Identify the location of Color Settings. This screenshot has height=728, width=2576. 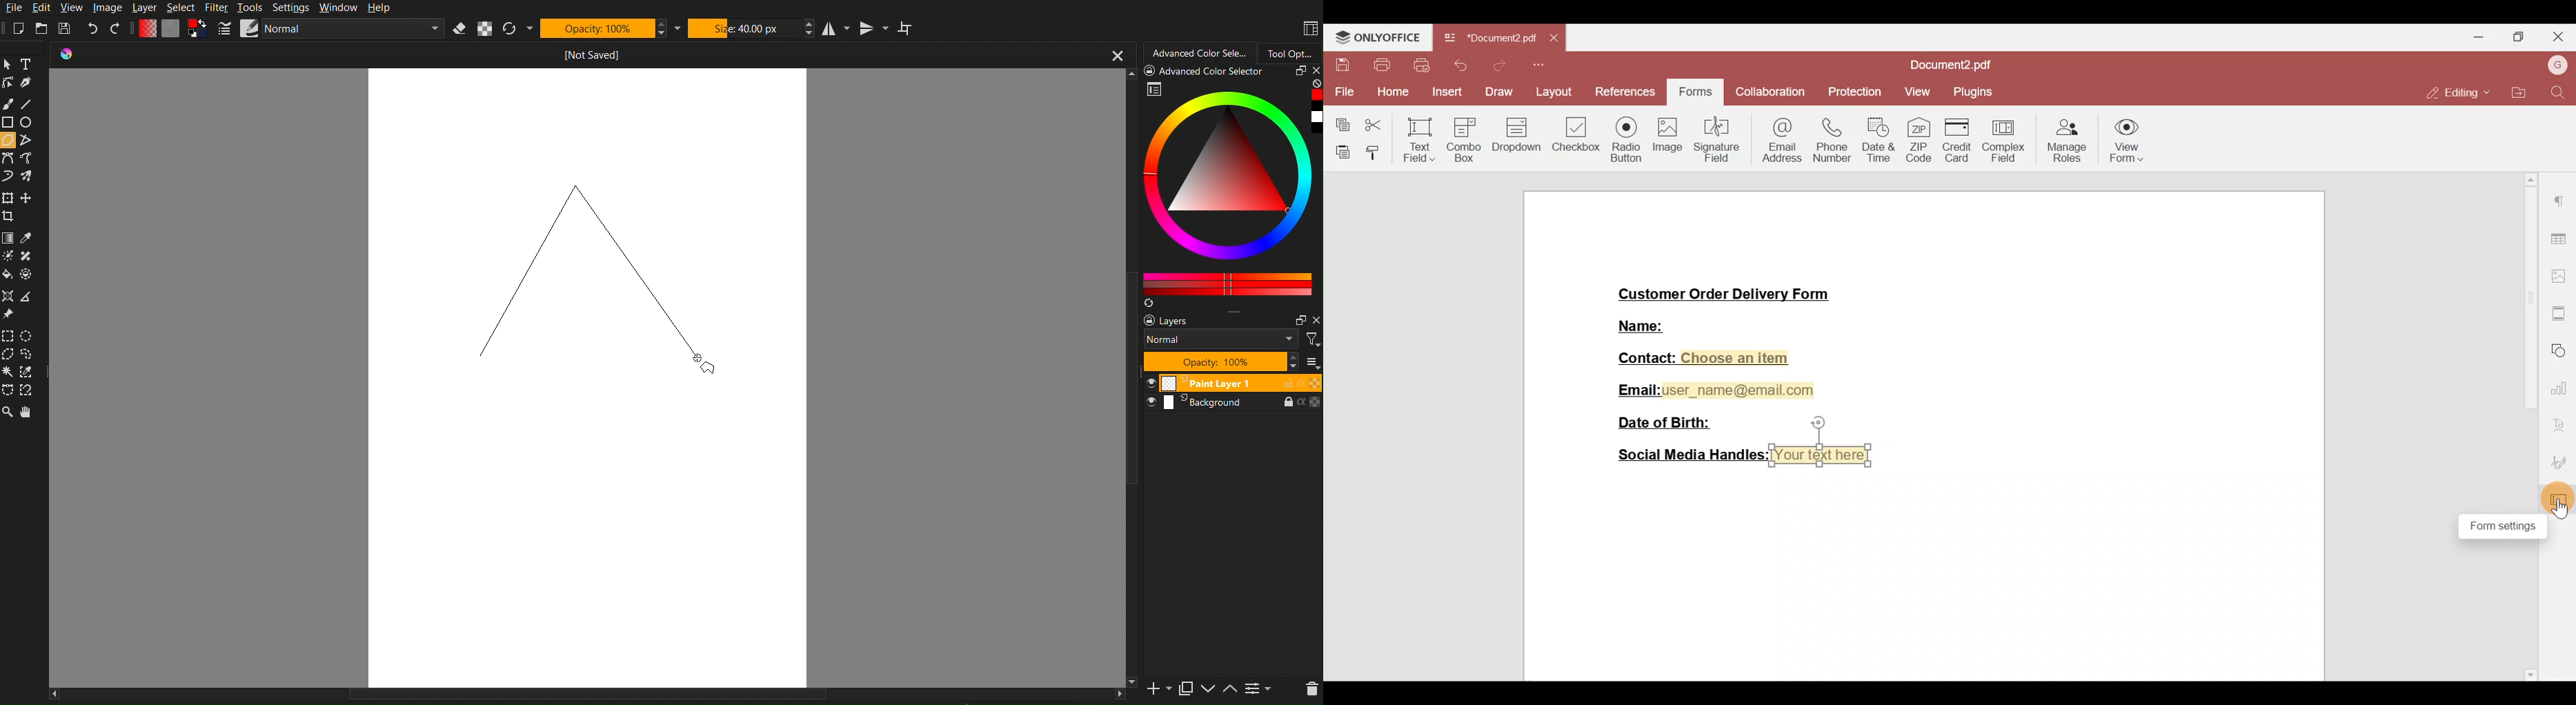
(171, 28).